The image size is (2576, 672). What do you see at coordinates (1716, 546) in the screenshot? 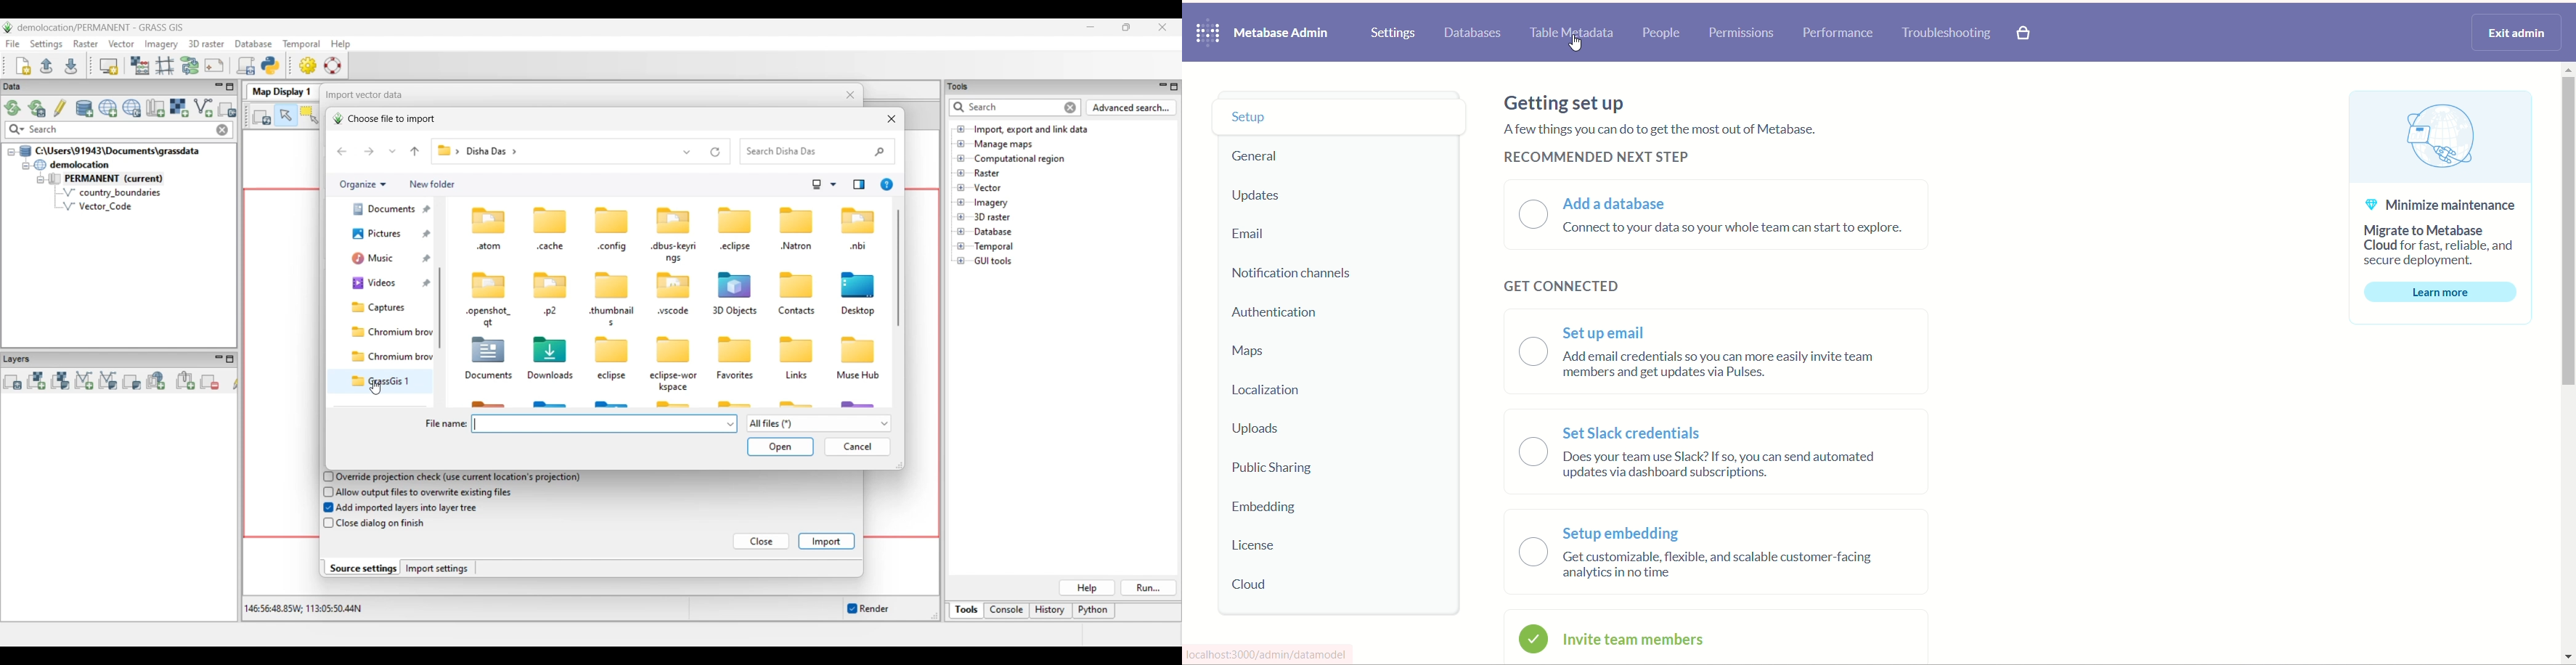
I see `text` at bounding box center [1716, 546].